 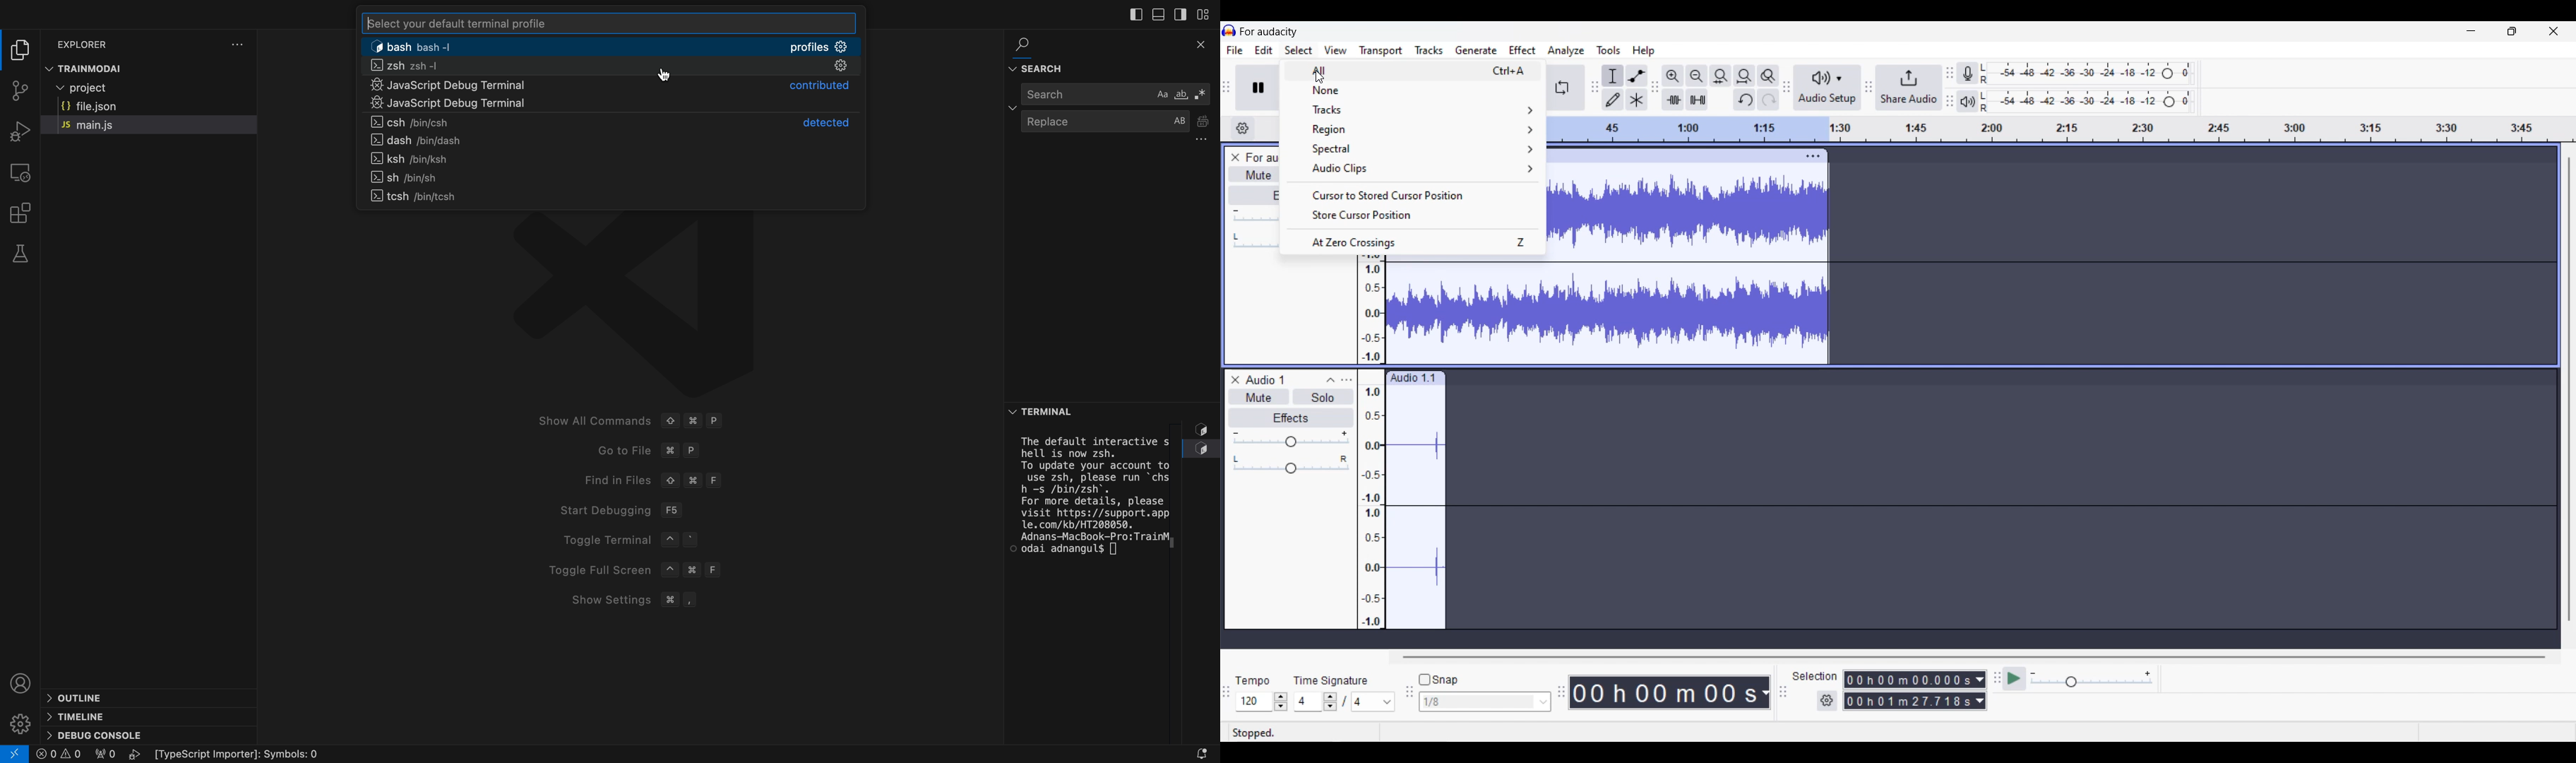 I want to click on pan: center, so click(x=1292, y=464).